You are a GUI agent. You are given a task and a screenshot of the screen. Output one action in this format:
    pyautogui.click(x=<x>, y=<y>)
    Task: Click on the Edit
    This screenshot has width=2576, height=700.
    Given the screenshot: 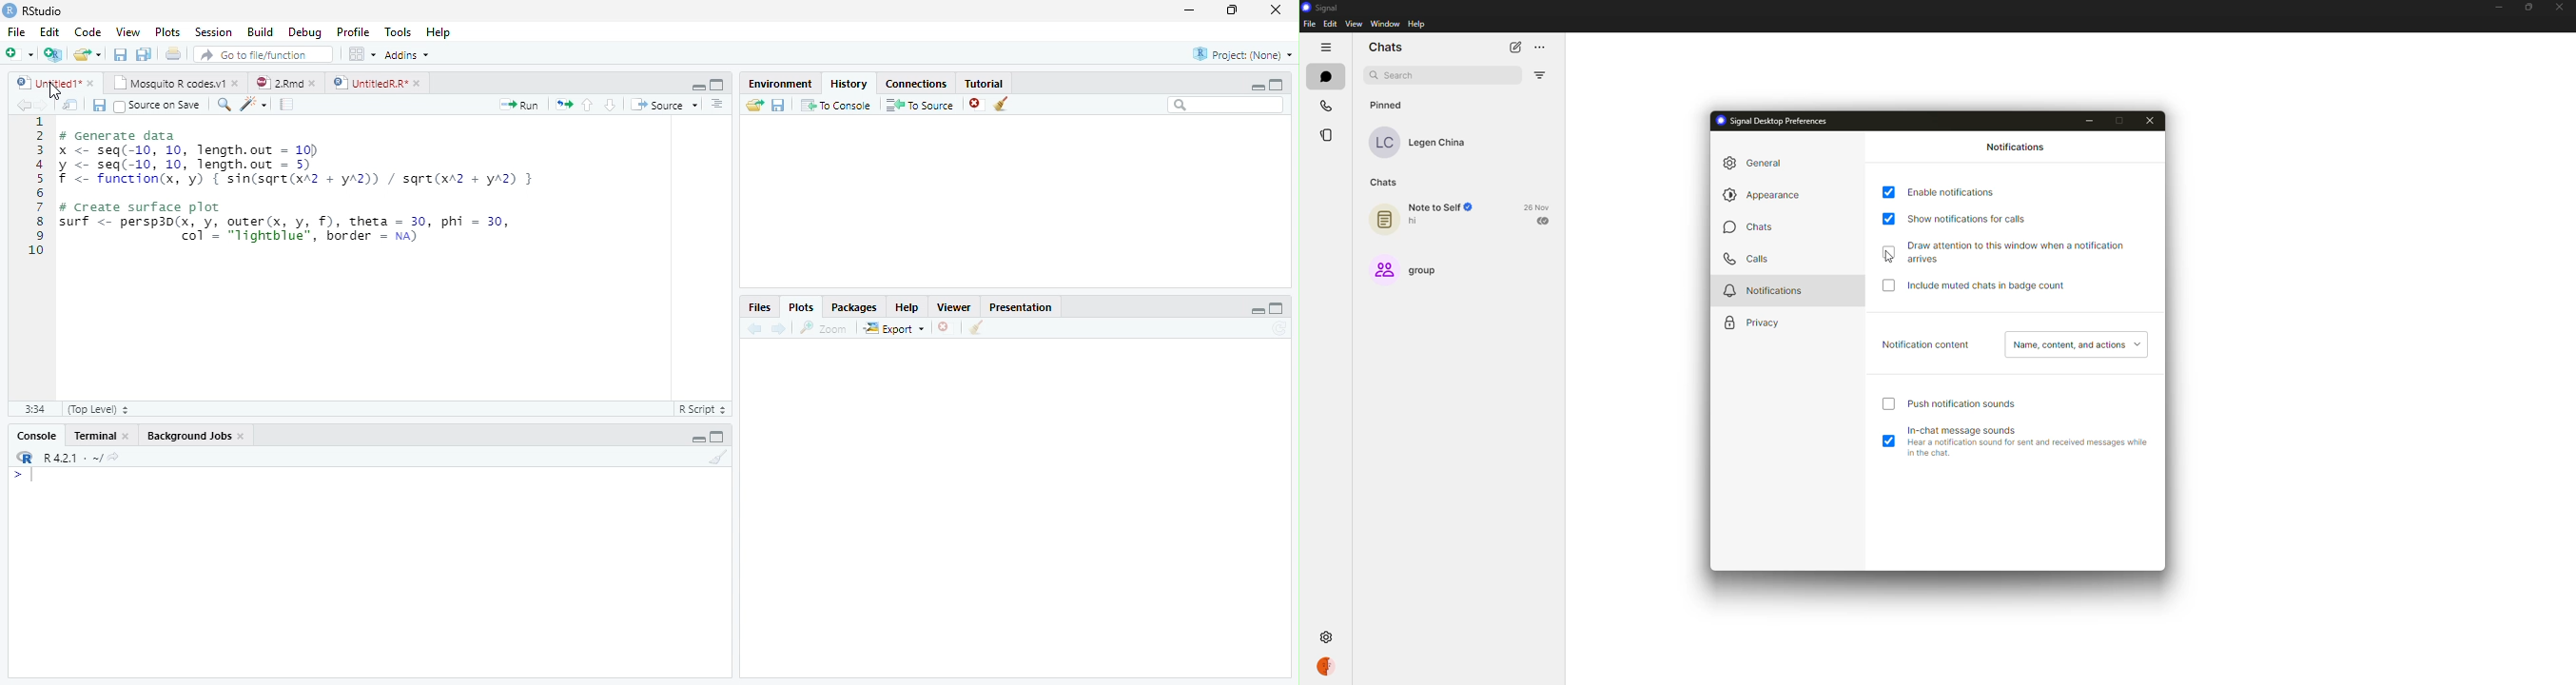 What is the action you would take?
    pyautogui.click(x=49, y=31)
    